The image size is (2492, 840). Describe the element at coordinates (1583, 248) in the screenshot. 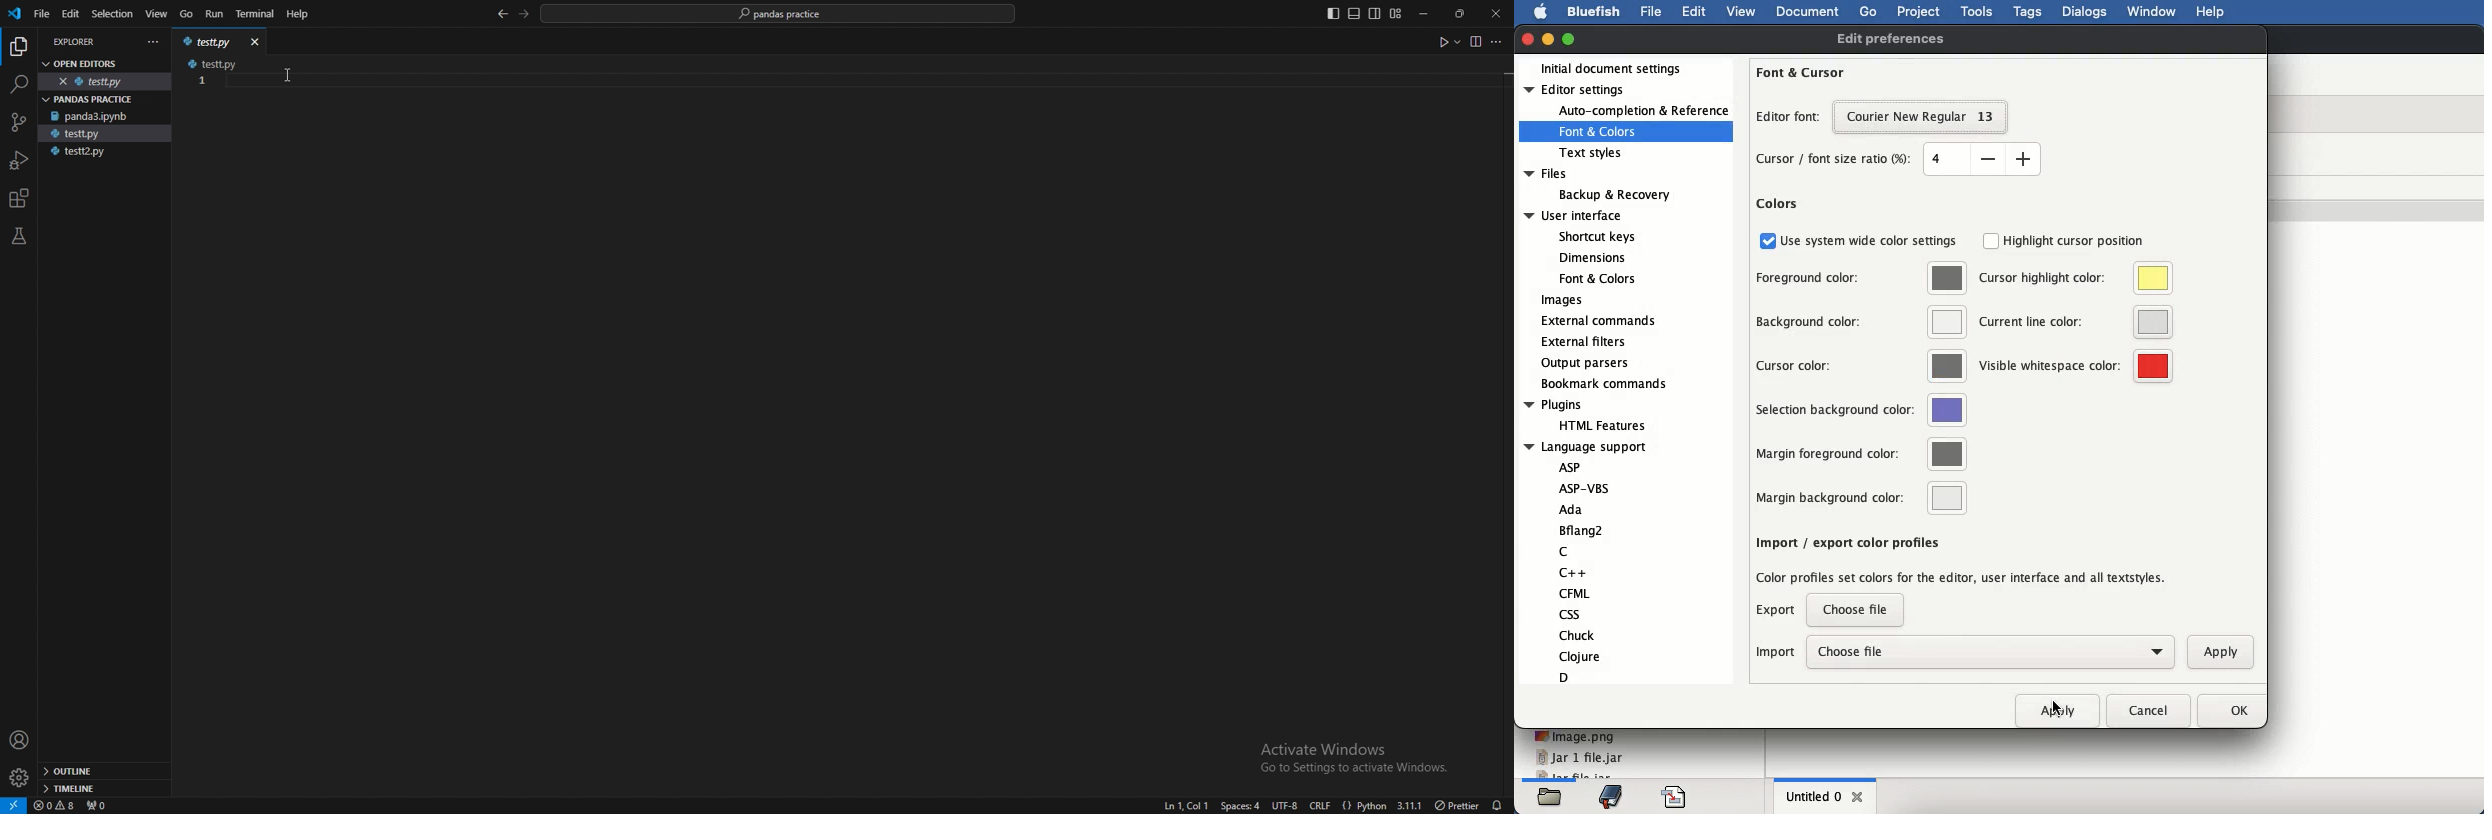

I see `user interface` at that location.